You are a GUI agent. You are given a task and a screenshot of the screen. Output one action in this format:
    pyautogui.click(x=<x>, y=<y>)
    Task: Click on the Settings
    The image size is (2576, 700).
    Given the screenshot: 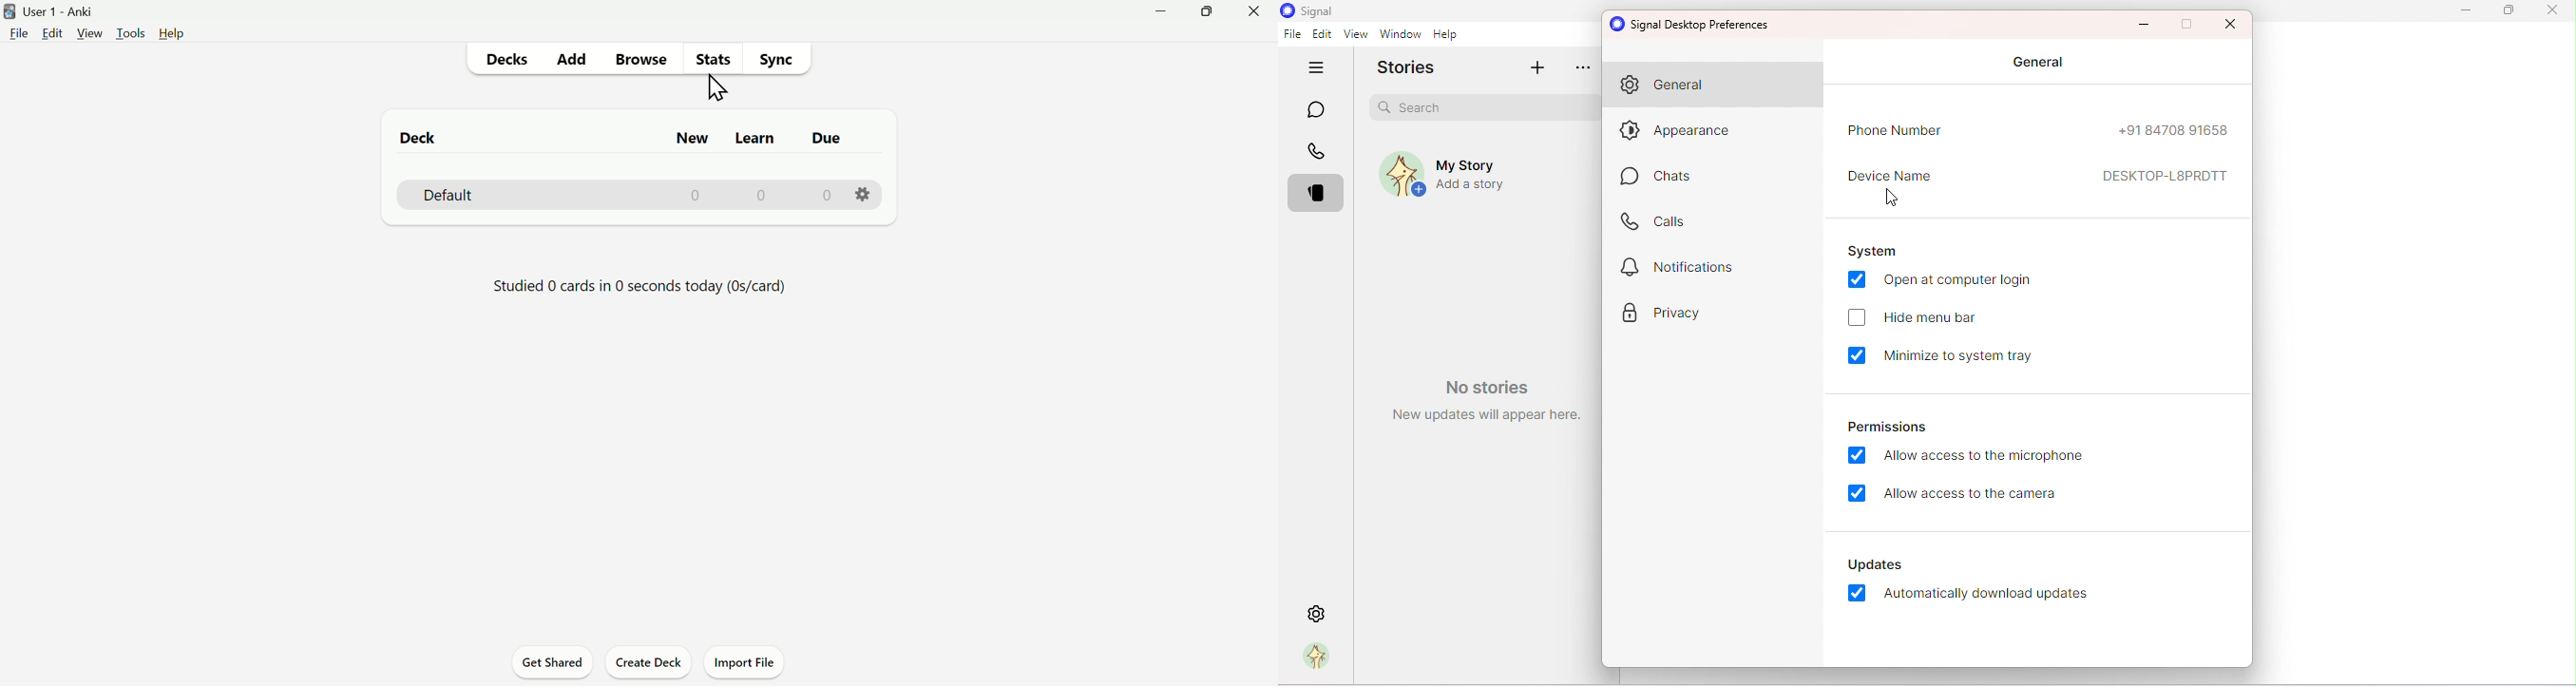 What is the action you would take?
    pyautogui.click(x=862, y=194)
    